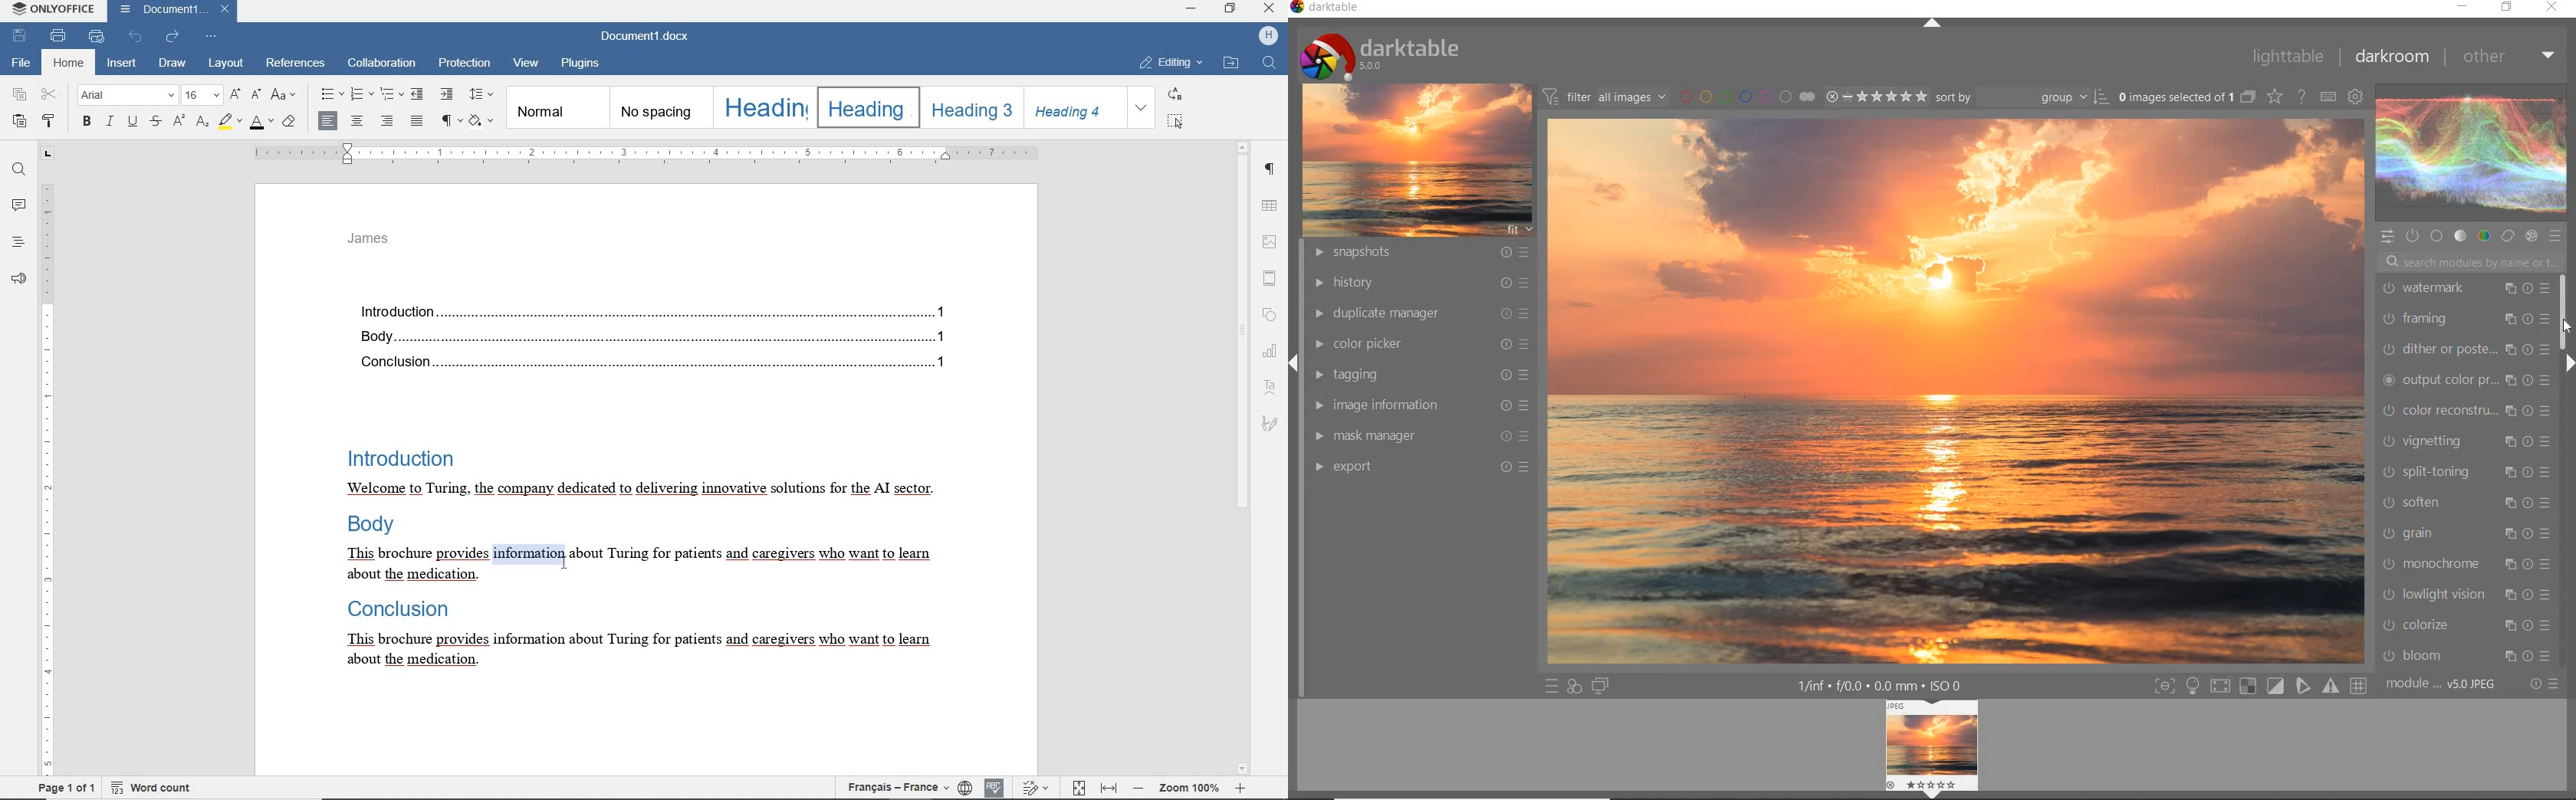 The image size is (2576, 812). What do you see at coordinates (330, 96) in the screenshot?
I see `BULLETS` at bounding box center [330, 96].